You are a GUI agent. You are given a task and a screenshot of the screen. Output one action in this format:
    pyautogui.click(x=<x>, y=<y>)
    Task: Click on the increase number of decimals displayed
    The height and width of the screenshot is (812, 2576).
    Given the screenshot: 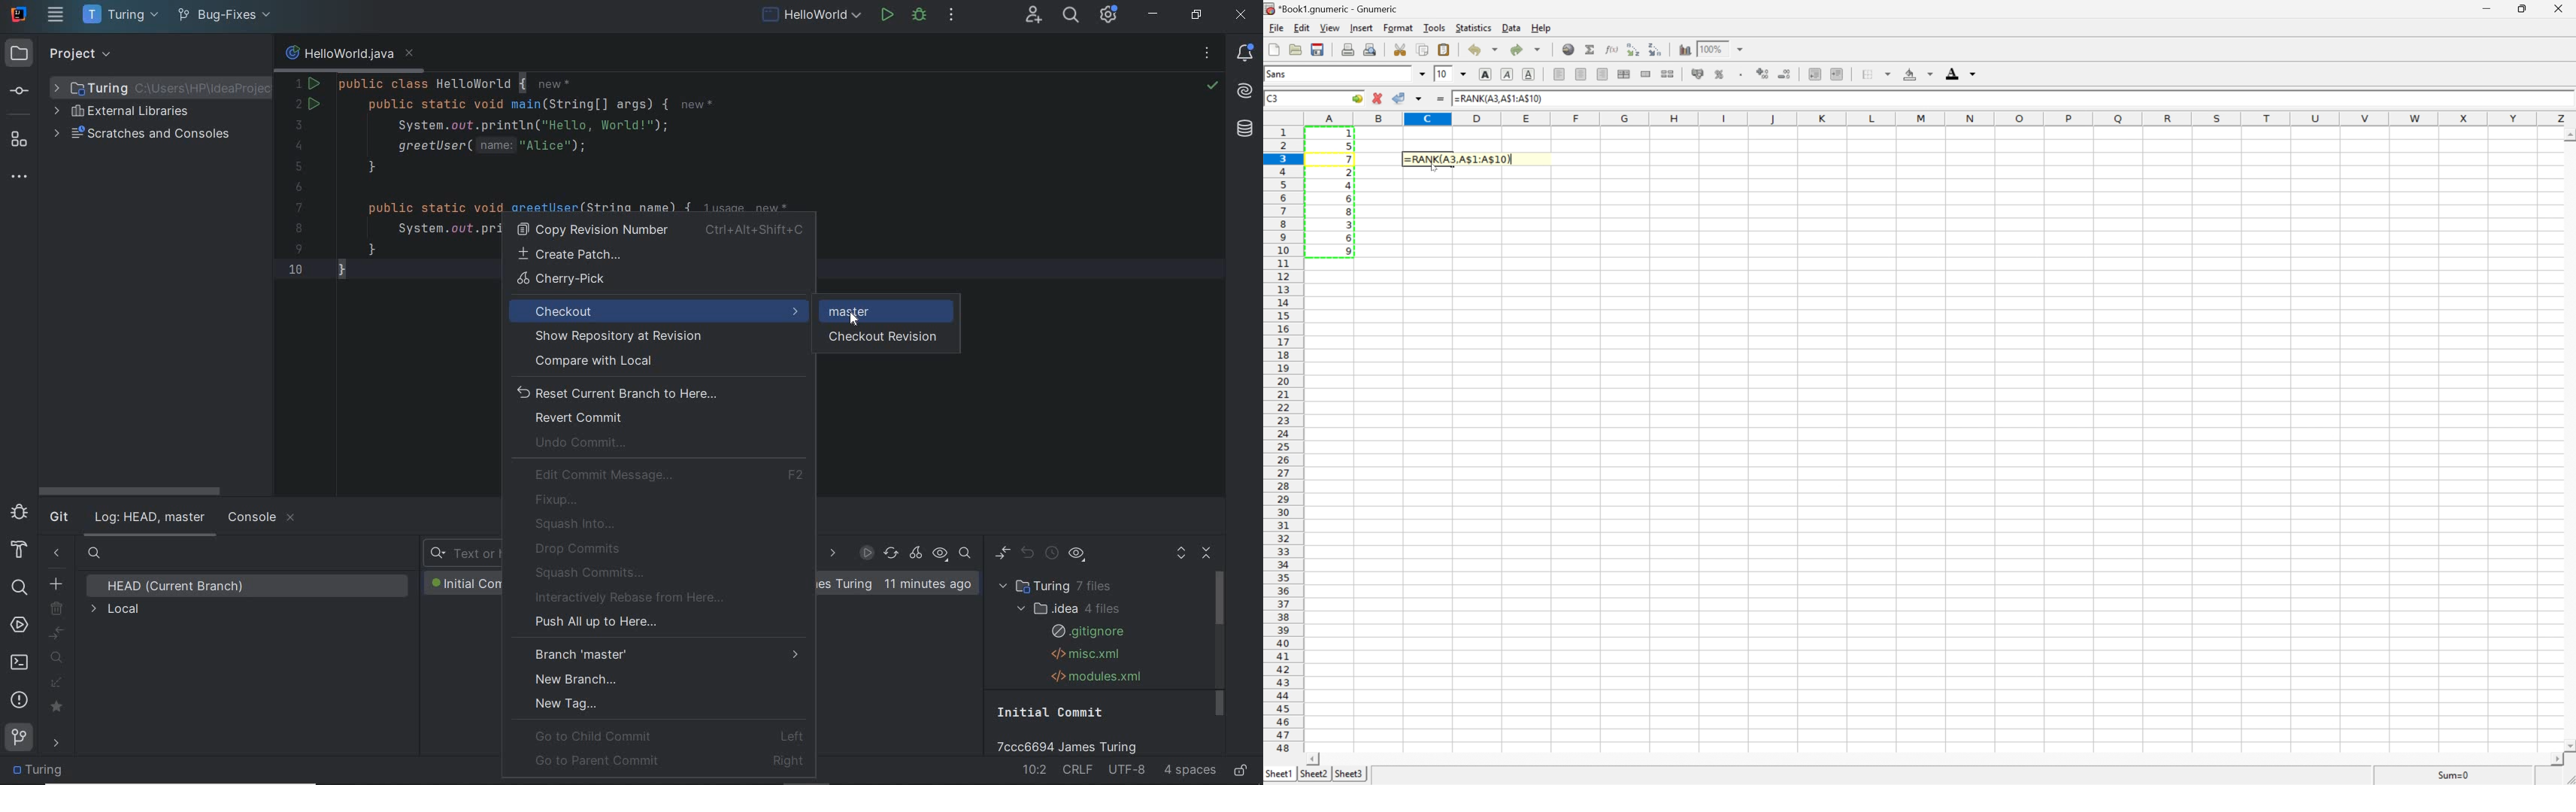 What is the action you would take?
    pyautogui.click(x=1762, y=74)
    